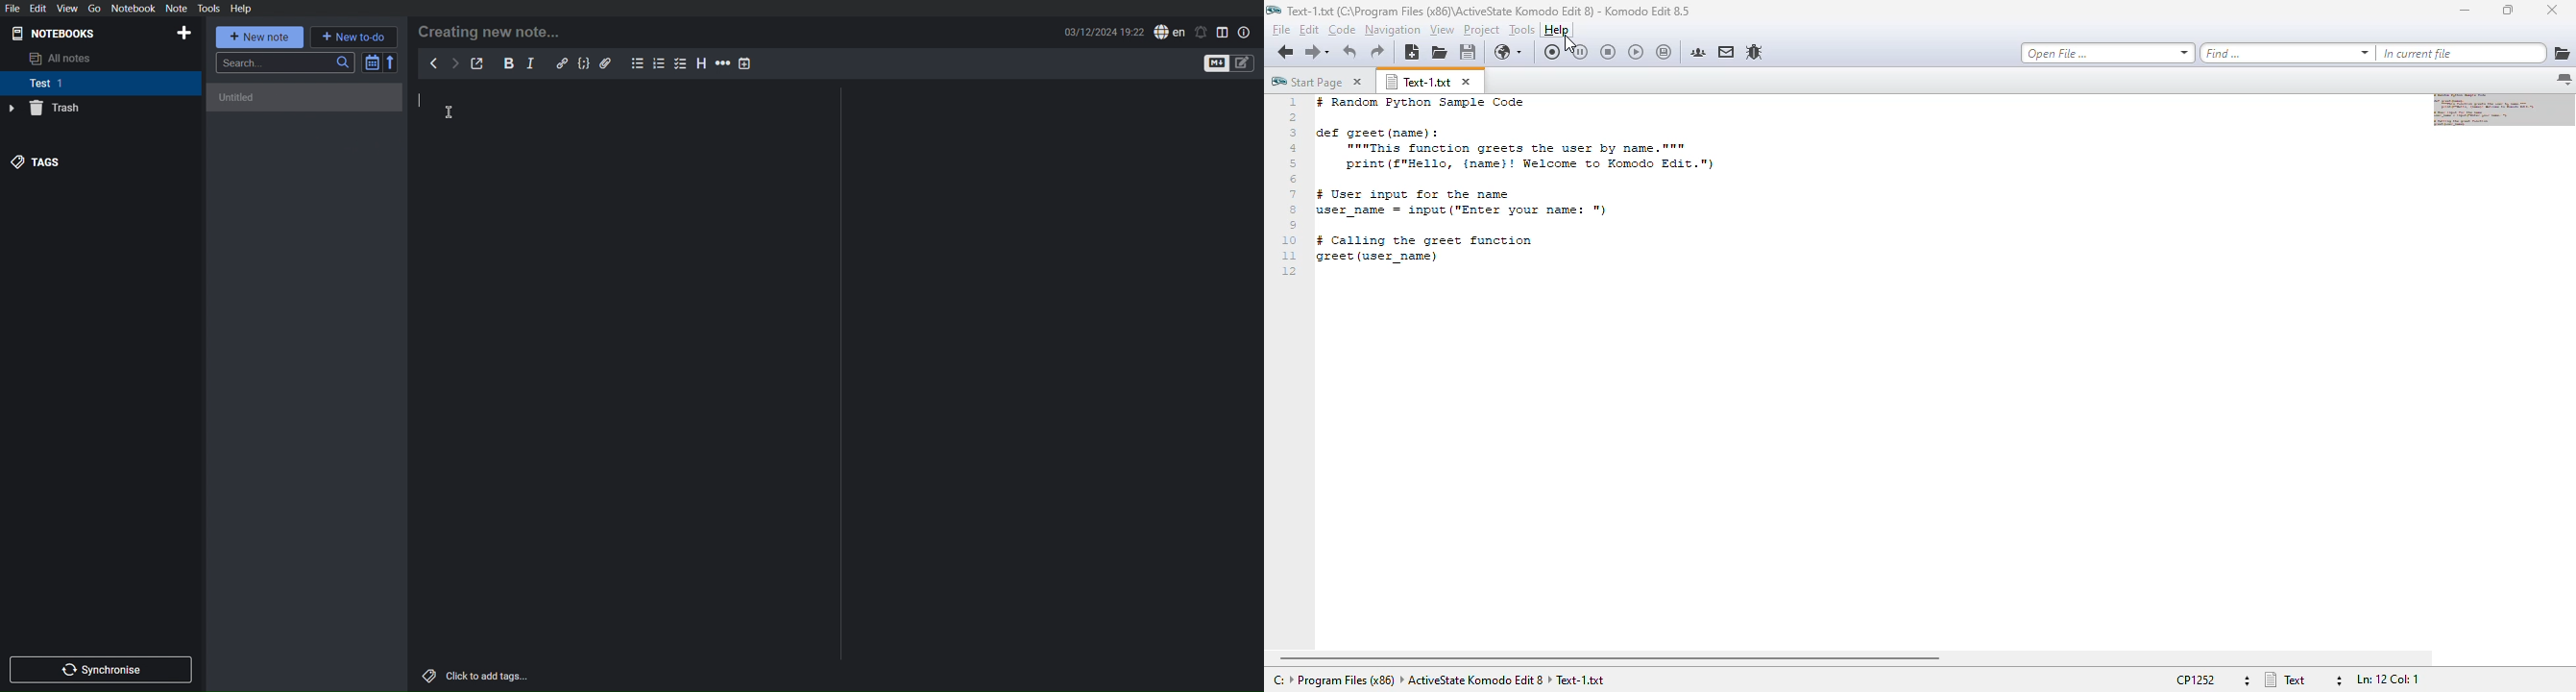  Describe the element at coordinates (1489, 11) in the screenshot. I see `text-1 program file` at that location.